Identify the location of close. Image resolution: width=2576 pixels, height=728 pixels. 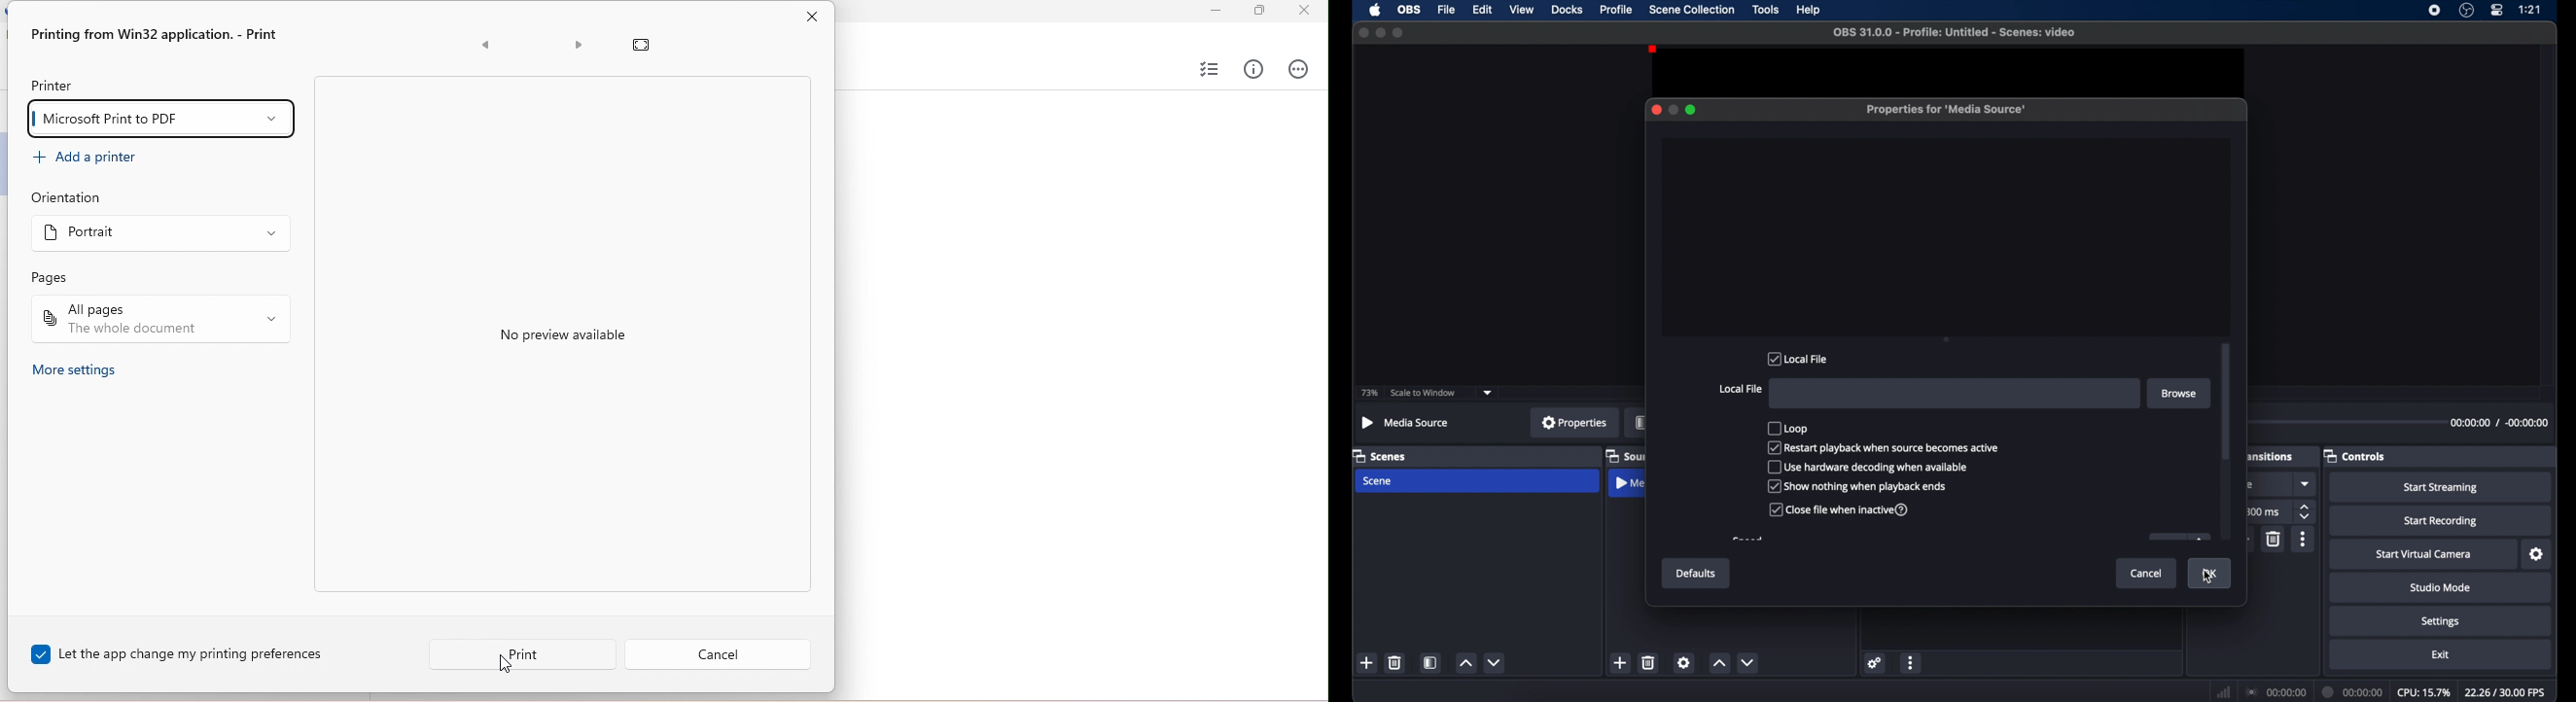
(1655, 109).